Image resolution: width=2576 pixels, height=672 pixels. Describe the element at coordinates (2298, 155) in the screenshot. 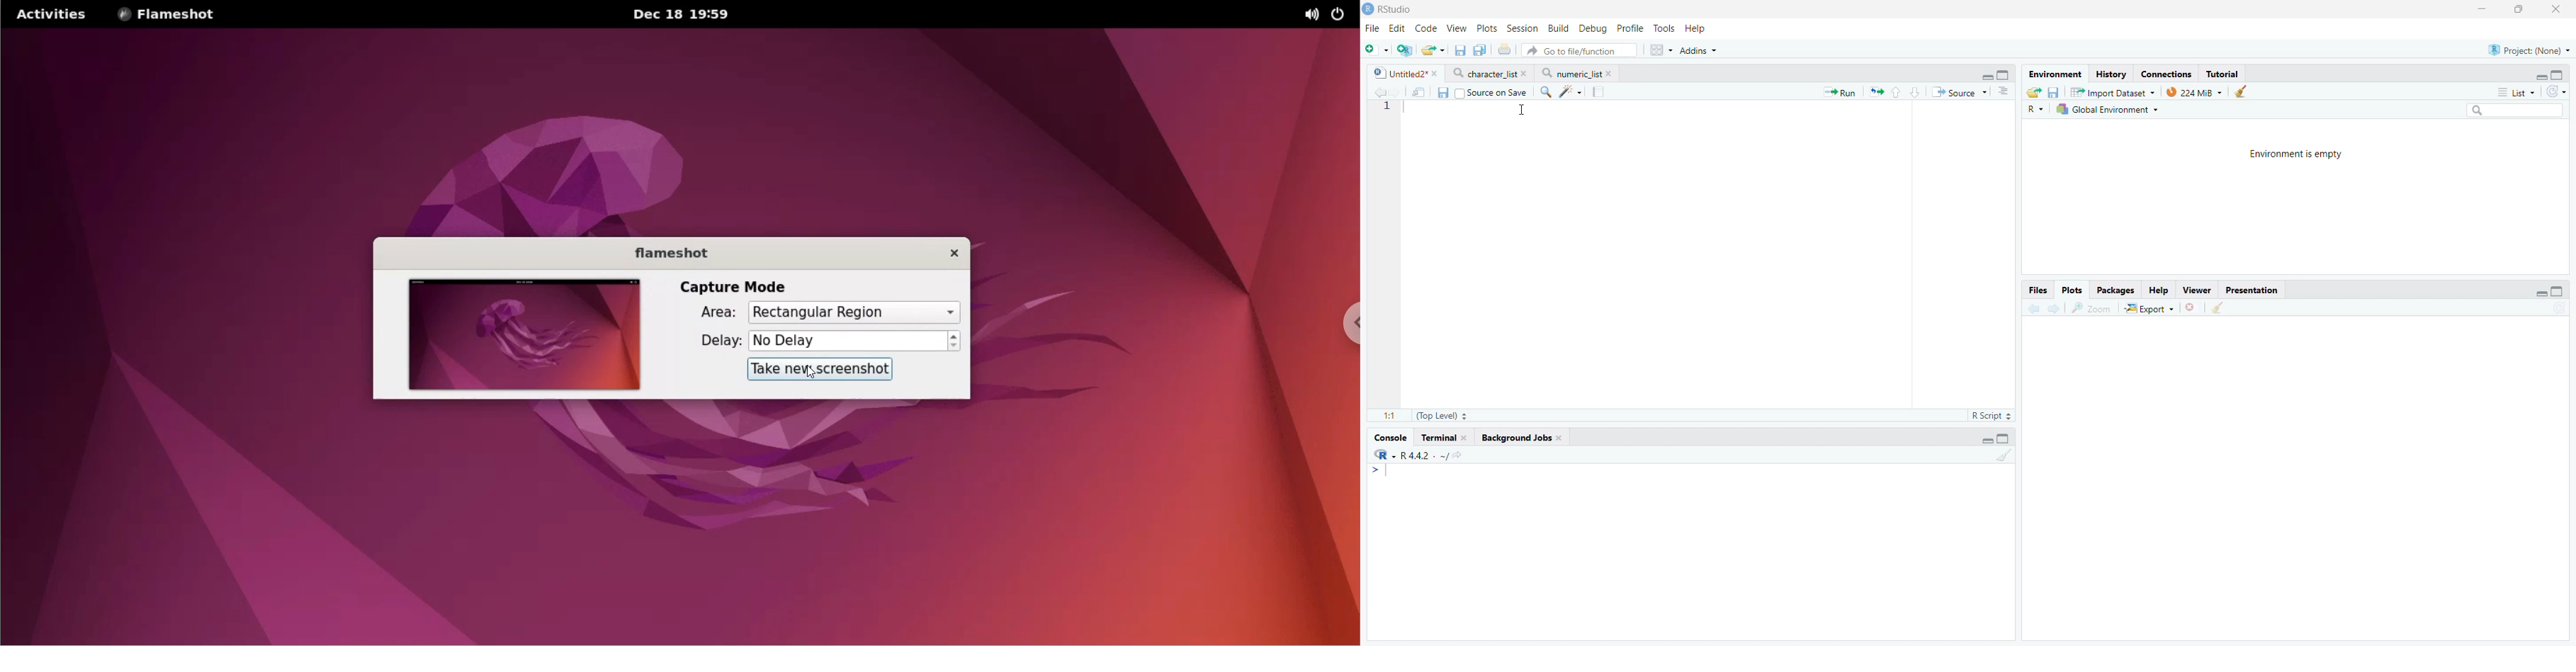

I see `Environment is empty` at that location.